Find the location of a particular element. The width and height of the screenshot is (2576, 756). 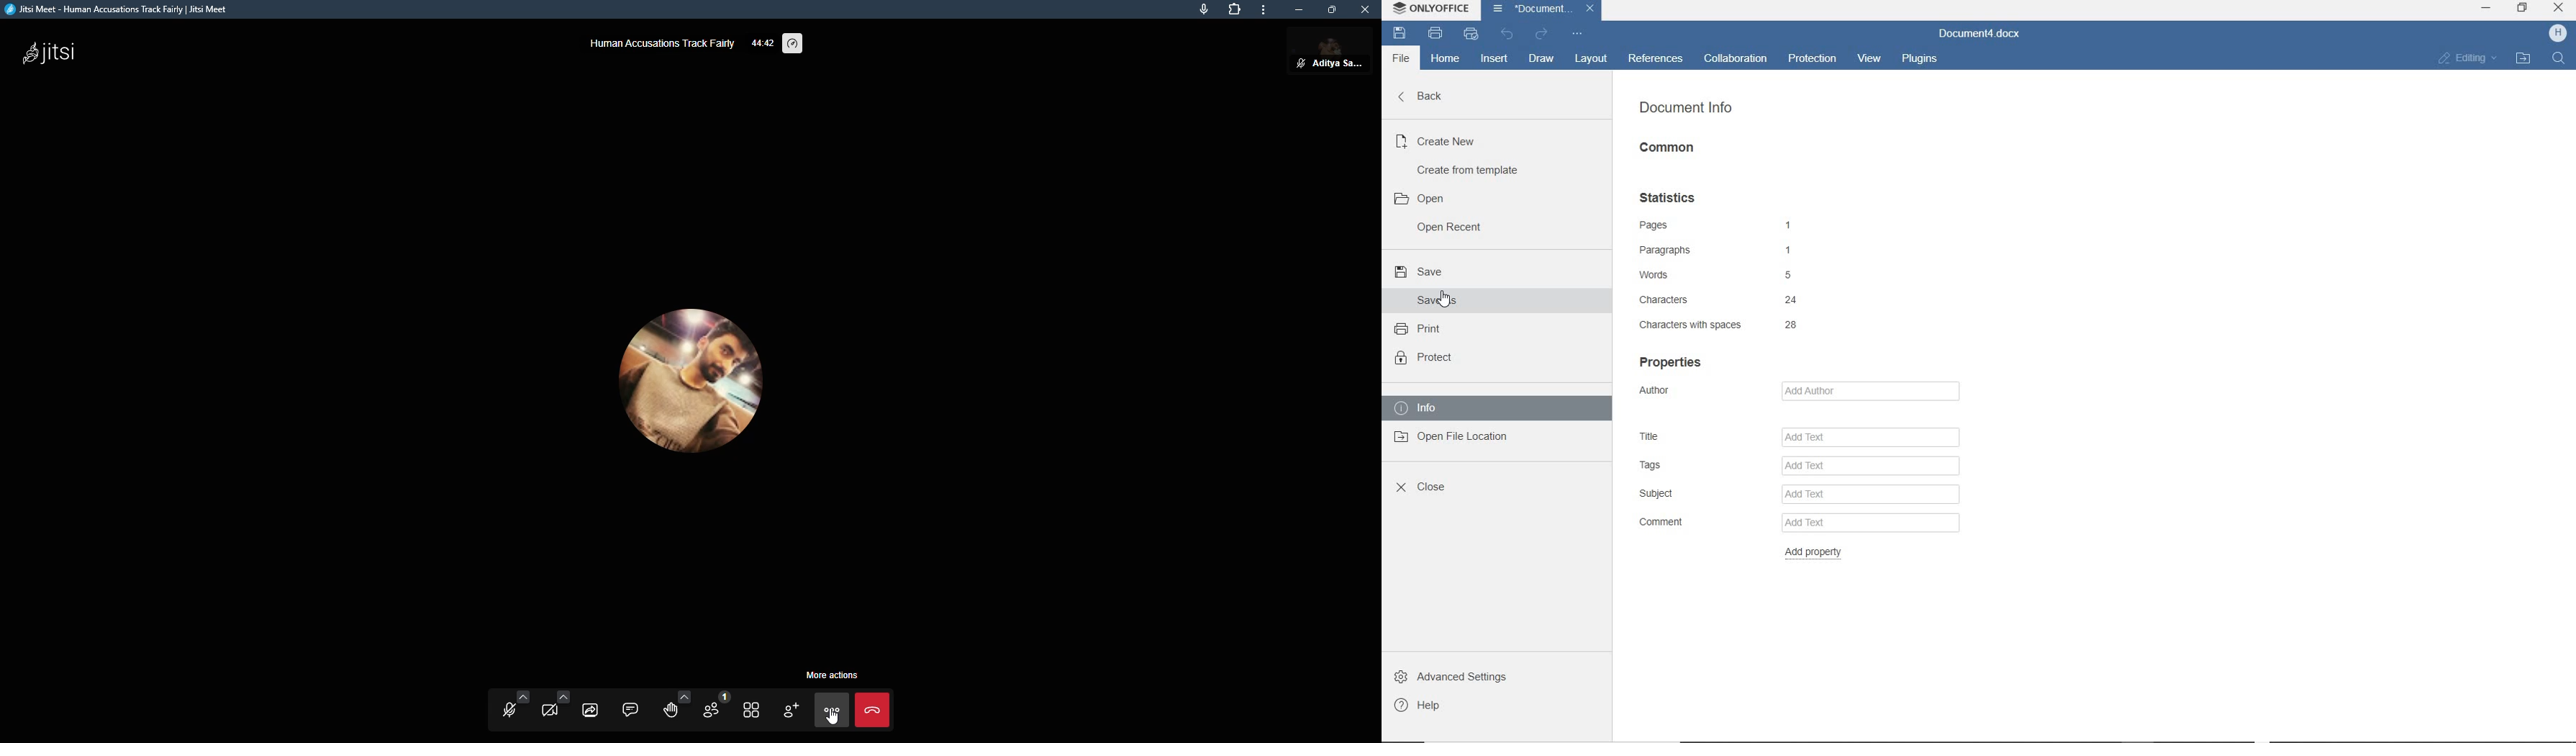

profile is located at coordinates (682, 374).